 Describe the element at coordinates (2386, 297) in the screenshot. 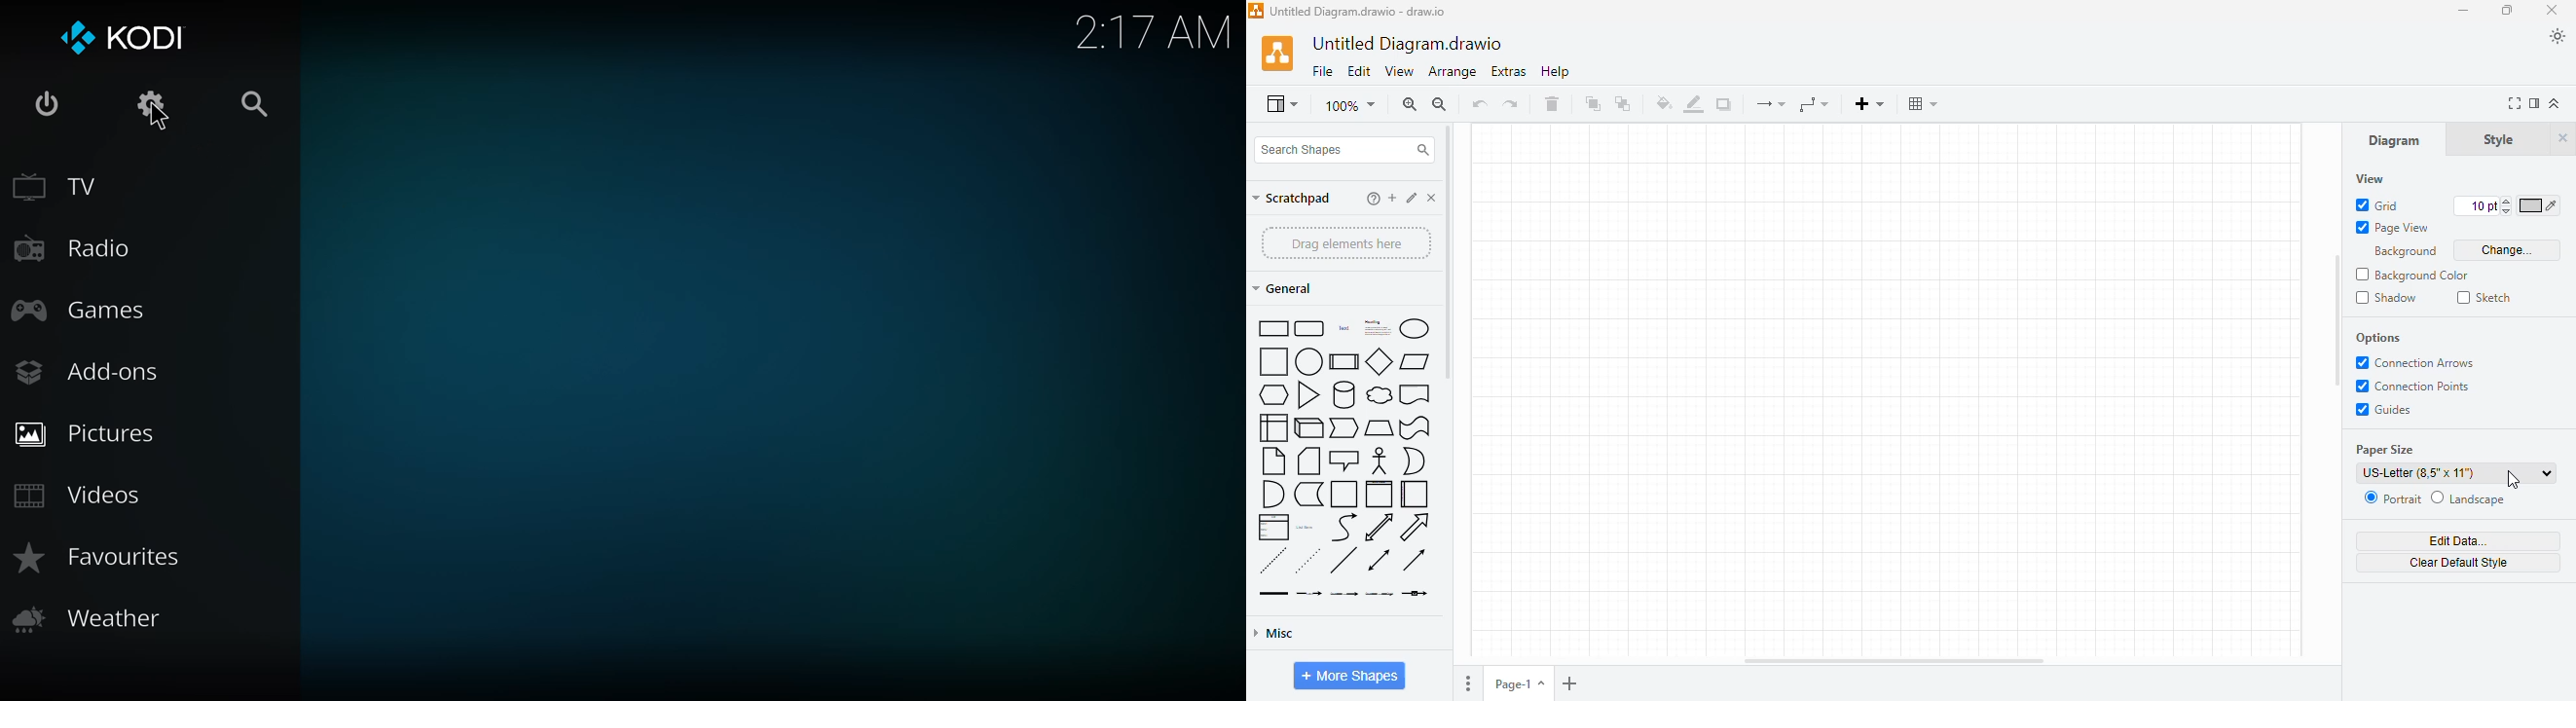

I see `shadow` at that location.